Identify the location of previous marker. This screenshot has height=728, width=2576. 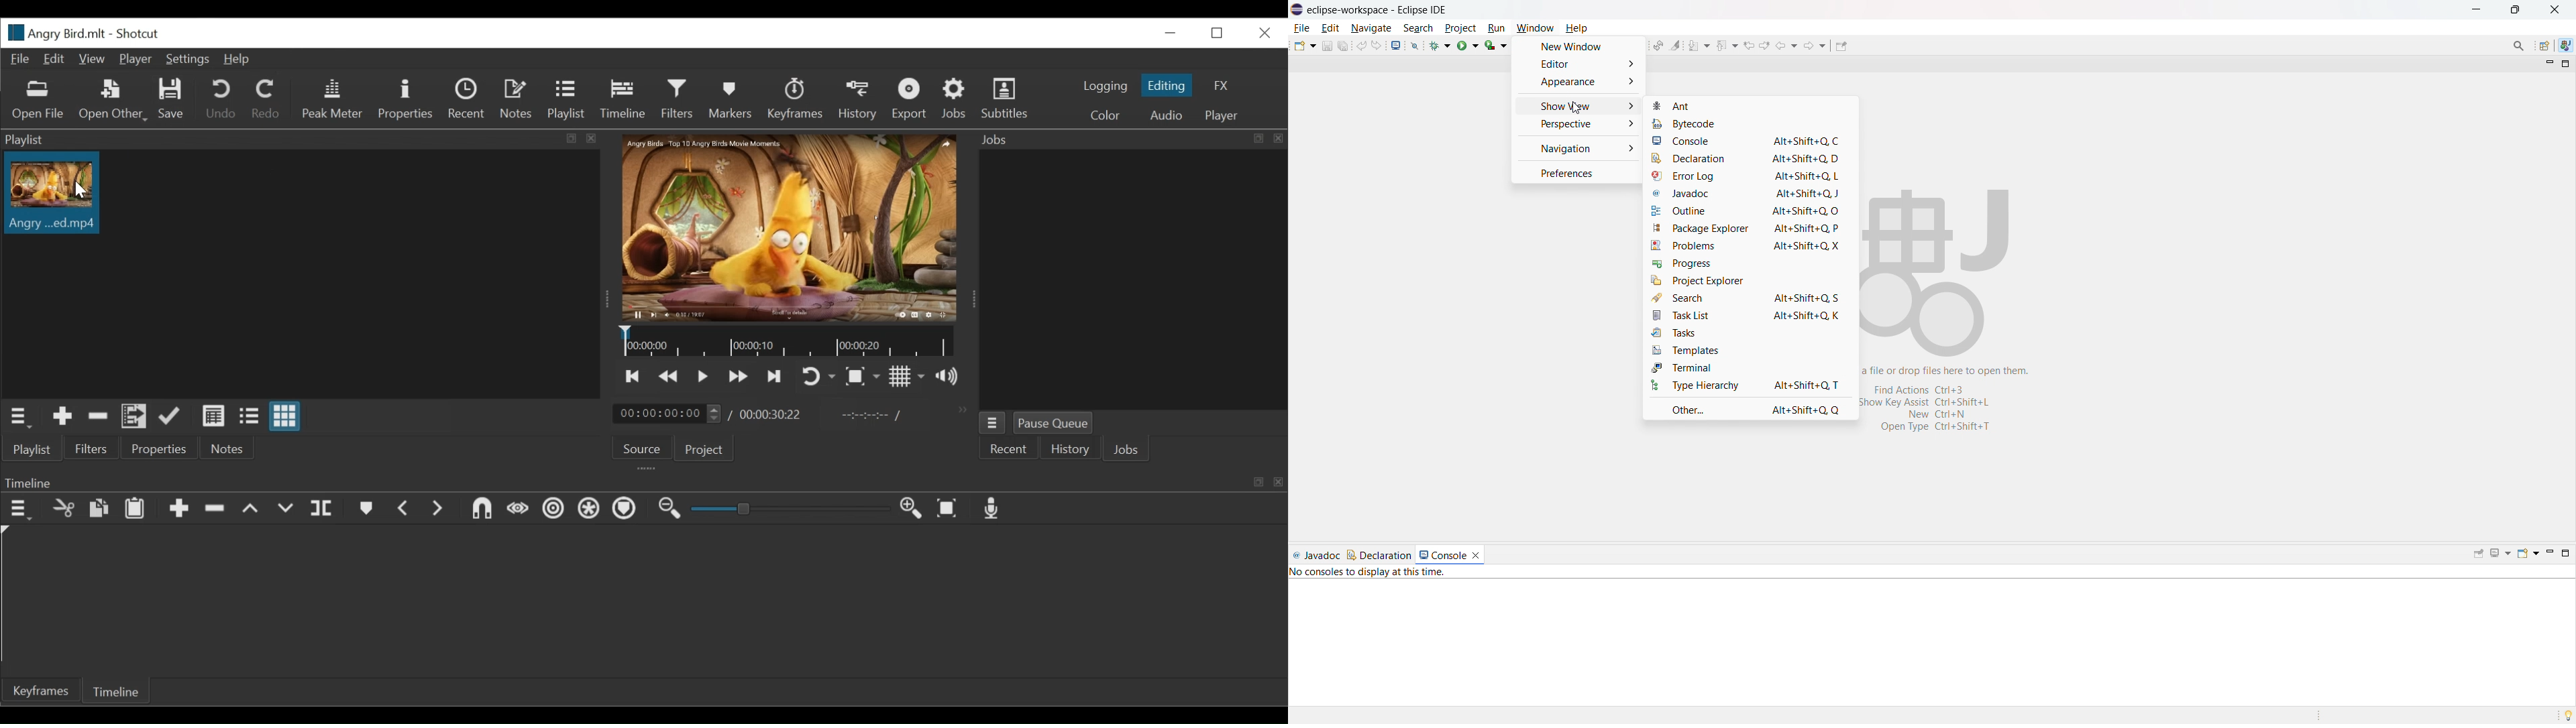
(404, 508).